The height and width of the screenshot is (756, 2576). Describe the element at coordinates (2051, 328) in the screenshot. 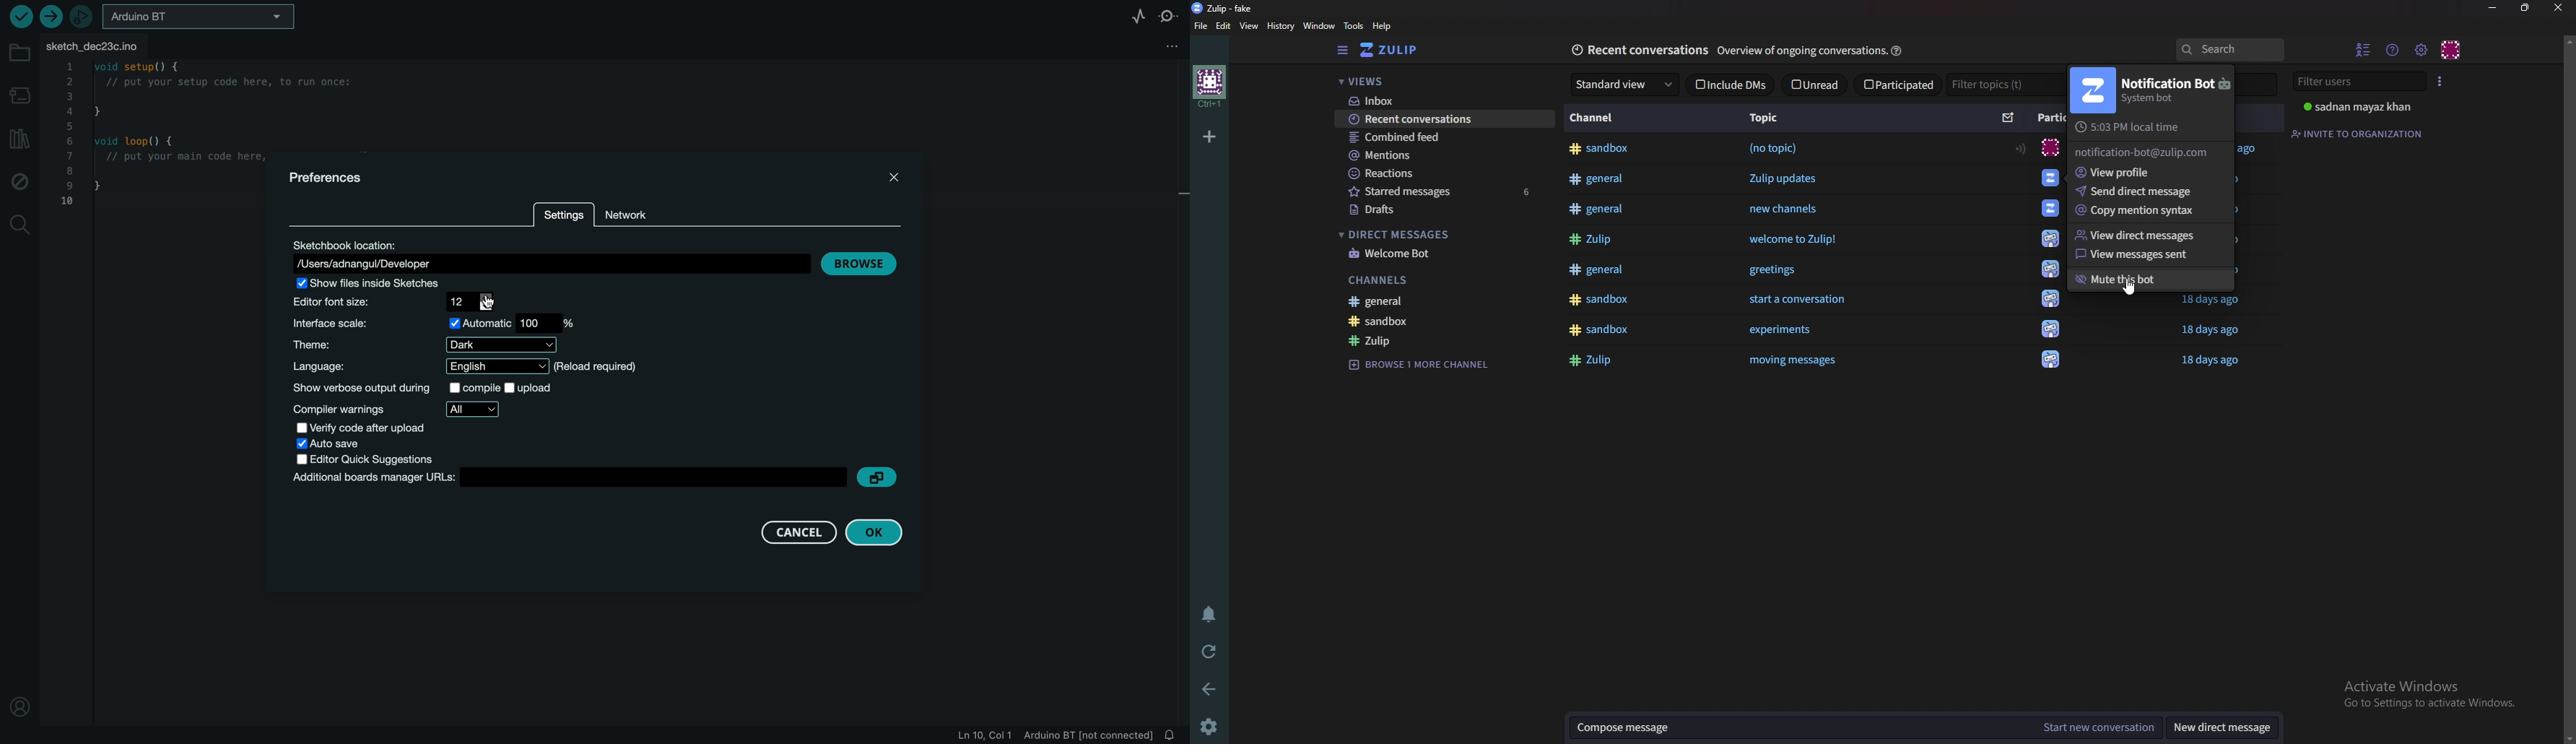

I see `icon` at that location.